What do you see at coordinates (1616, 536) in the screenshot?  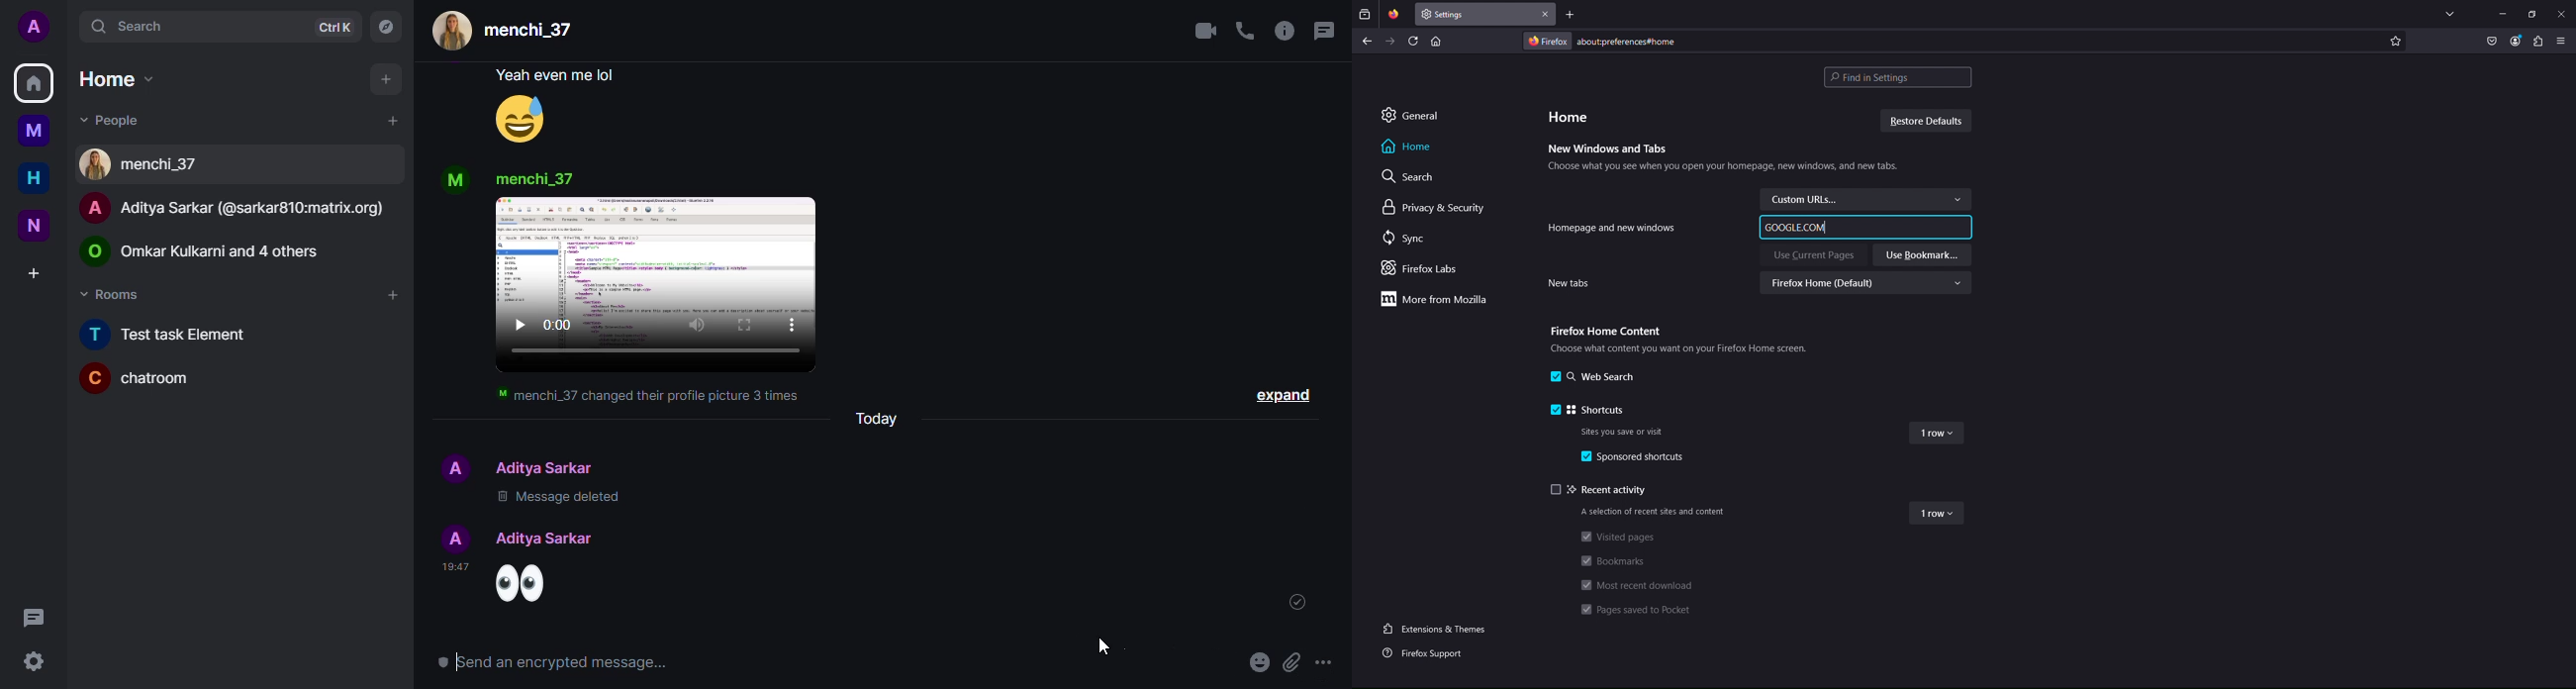 I see `Visited pages` at bounding box center [1616, 536].